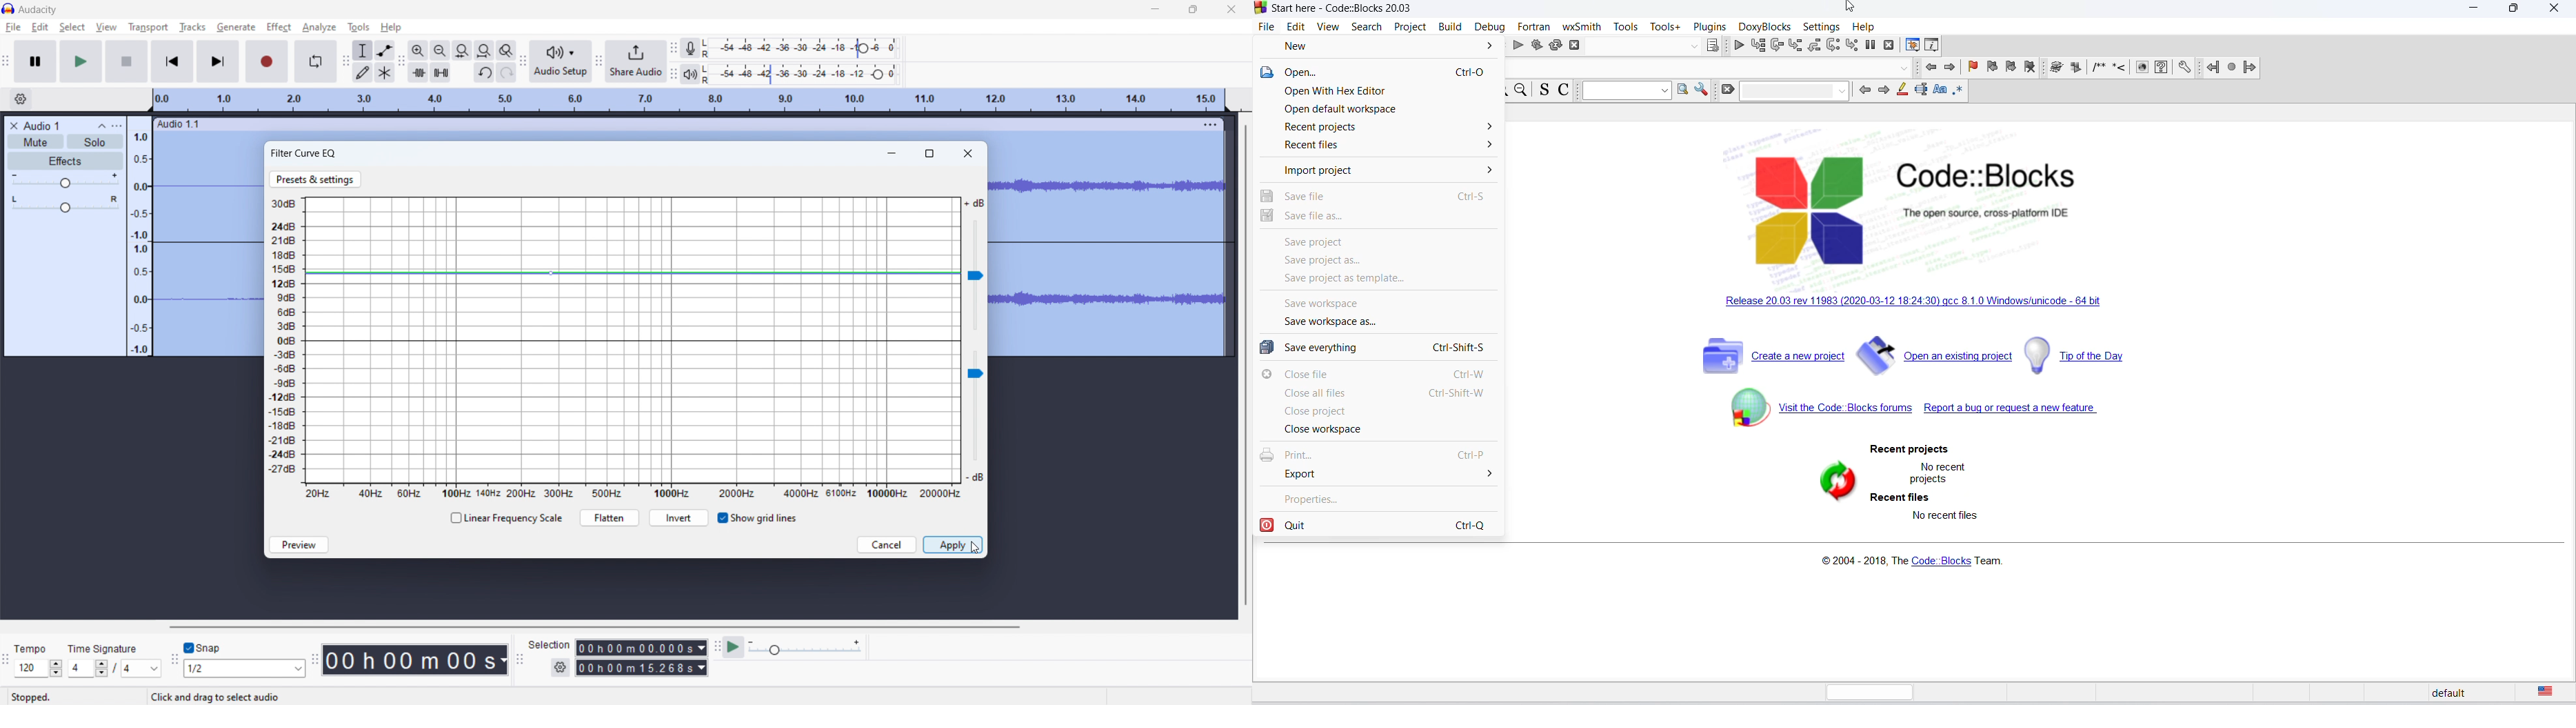 This screenshot has width=2576, height=728. I want to click on no recent projects, so click(1933, 473).